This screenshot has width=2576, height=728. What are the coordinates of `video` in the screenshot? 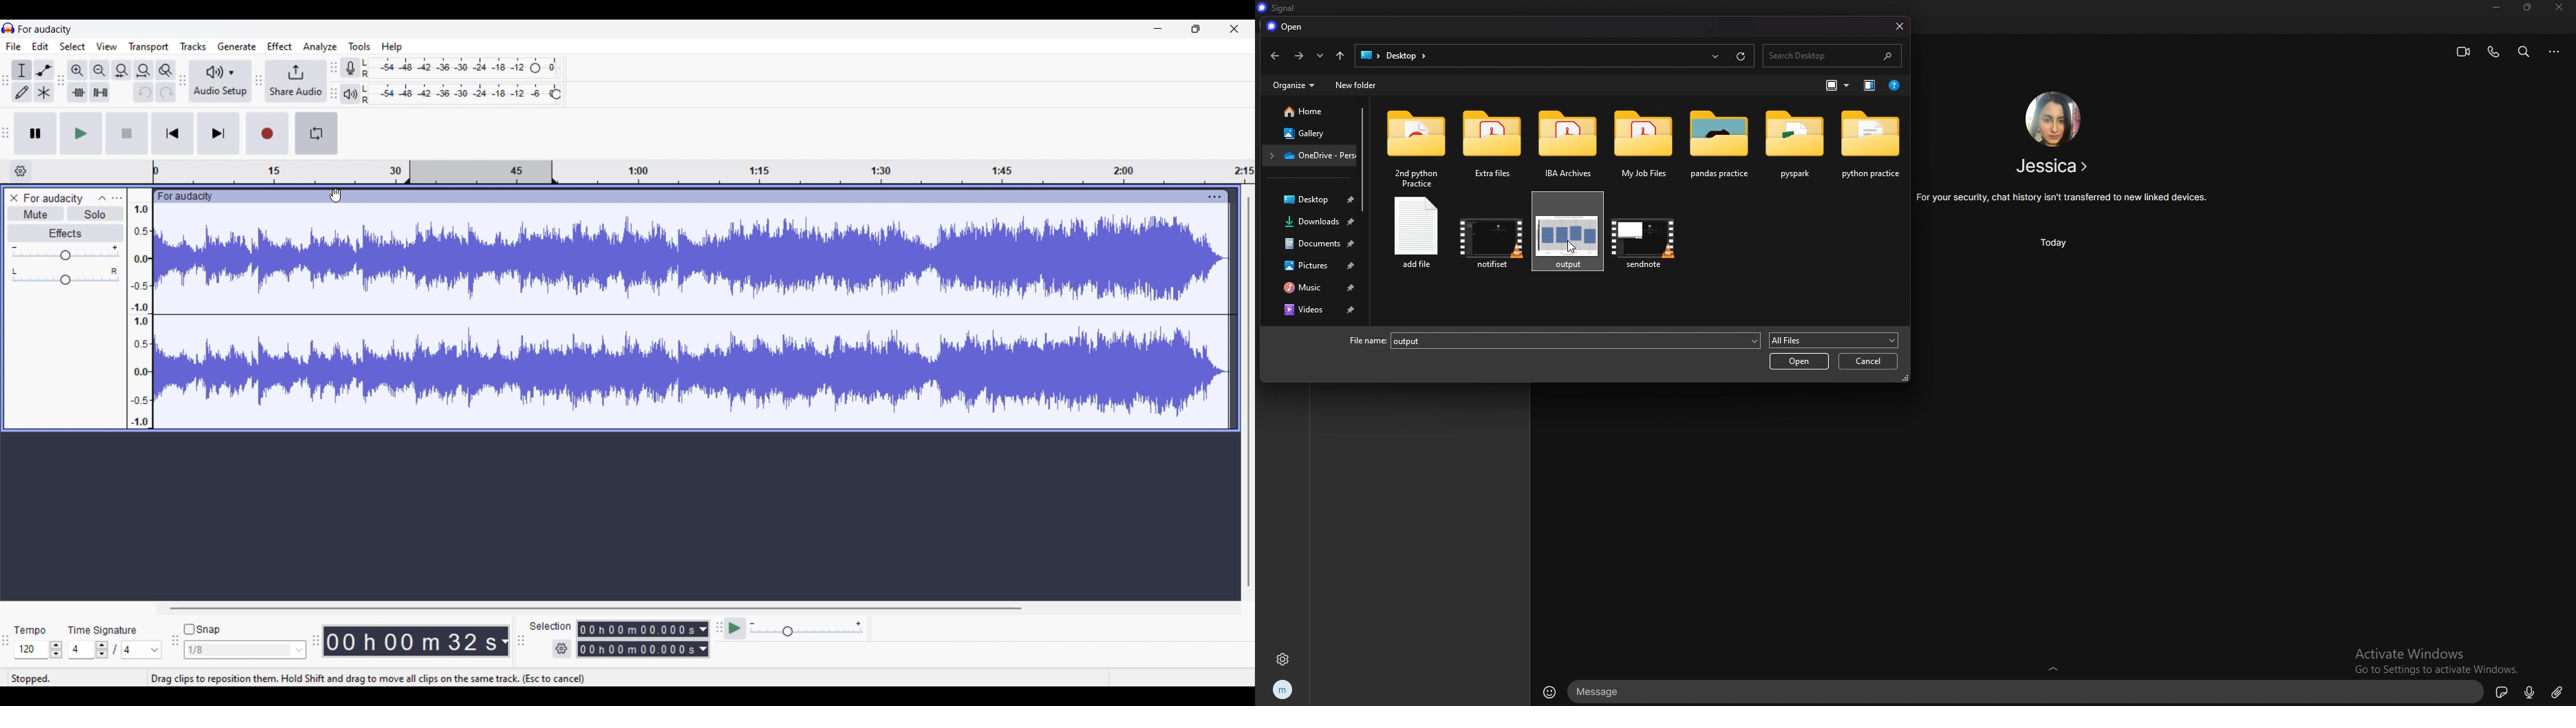 It's located at (1647, 240).